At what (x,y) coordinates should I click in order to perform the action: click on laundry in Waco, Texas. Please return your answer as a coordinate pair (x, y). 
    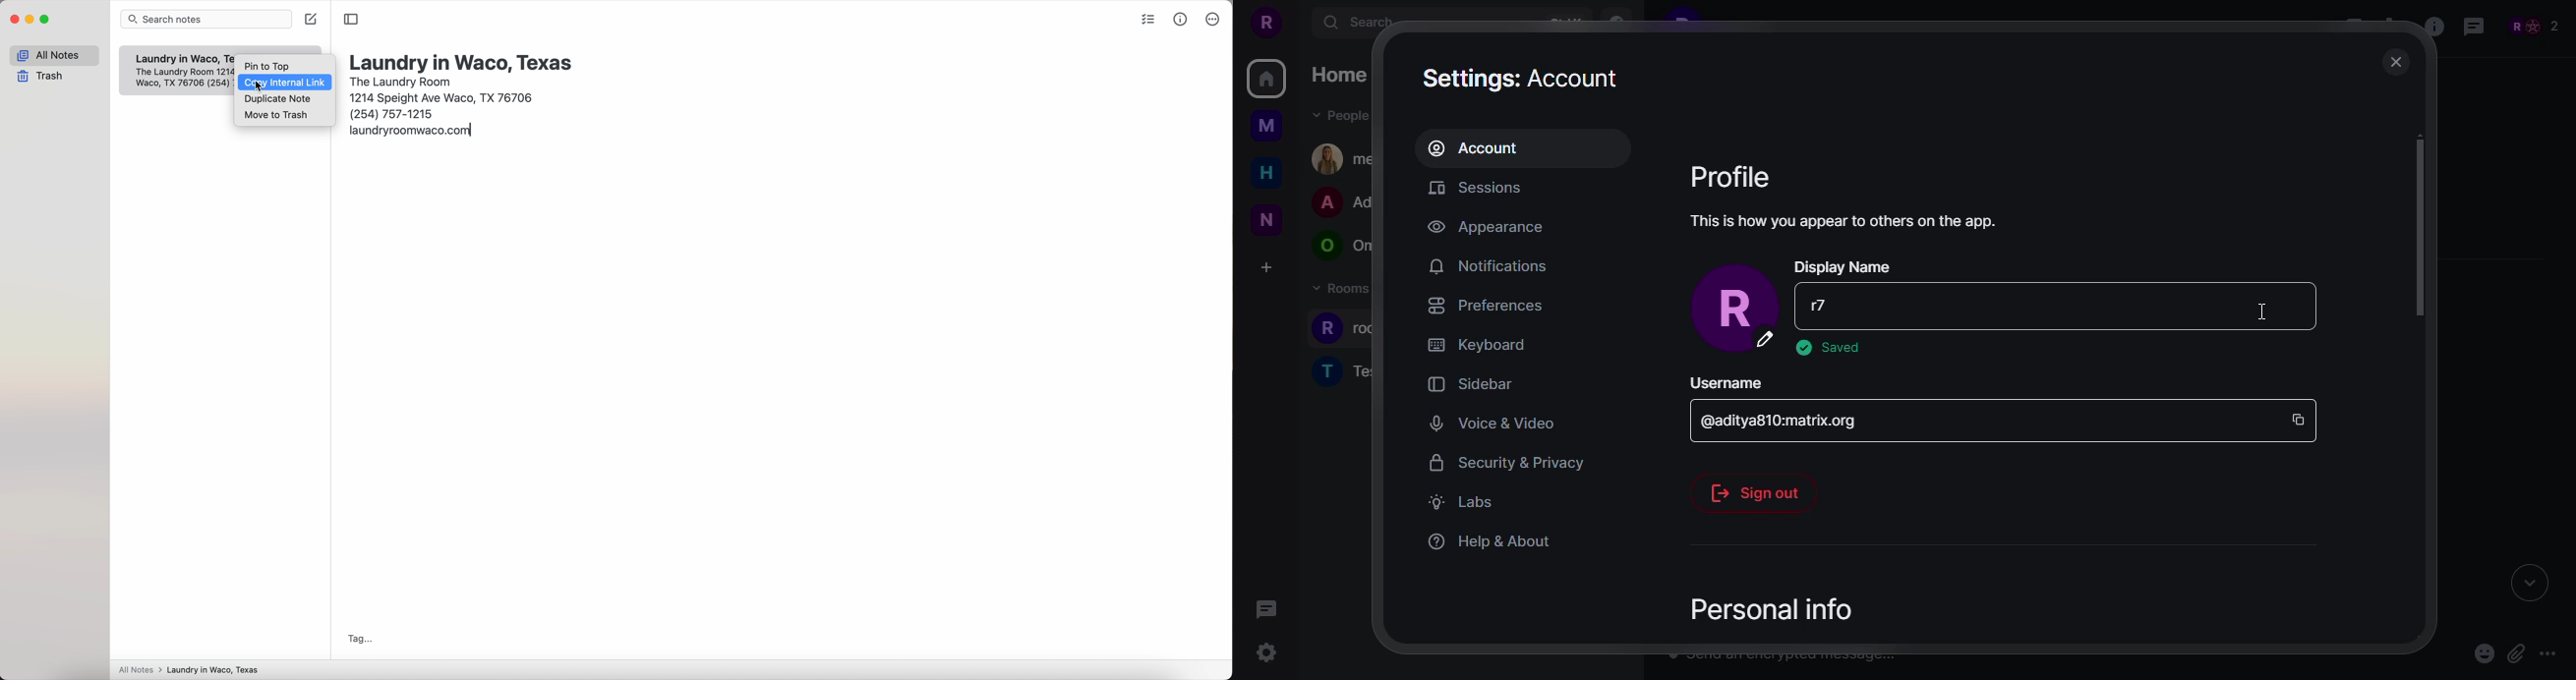
    Looking at the image, I should click on (462, 62).